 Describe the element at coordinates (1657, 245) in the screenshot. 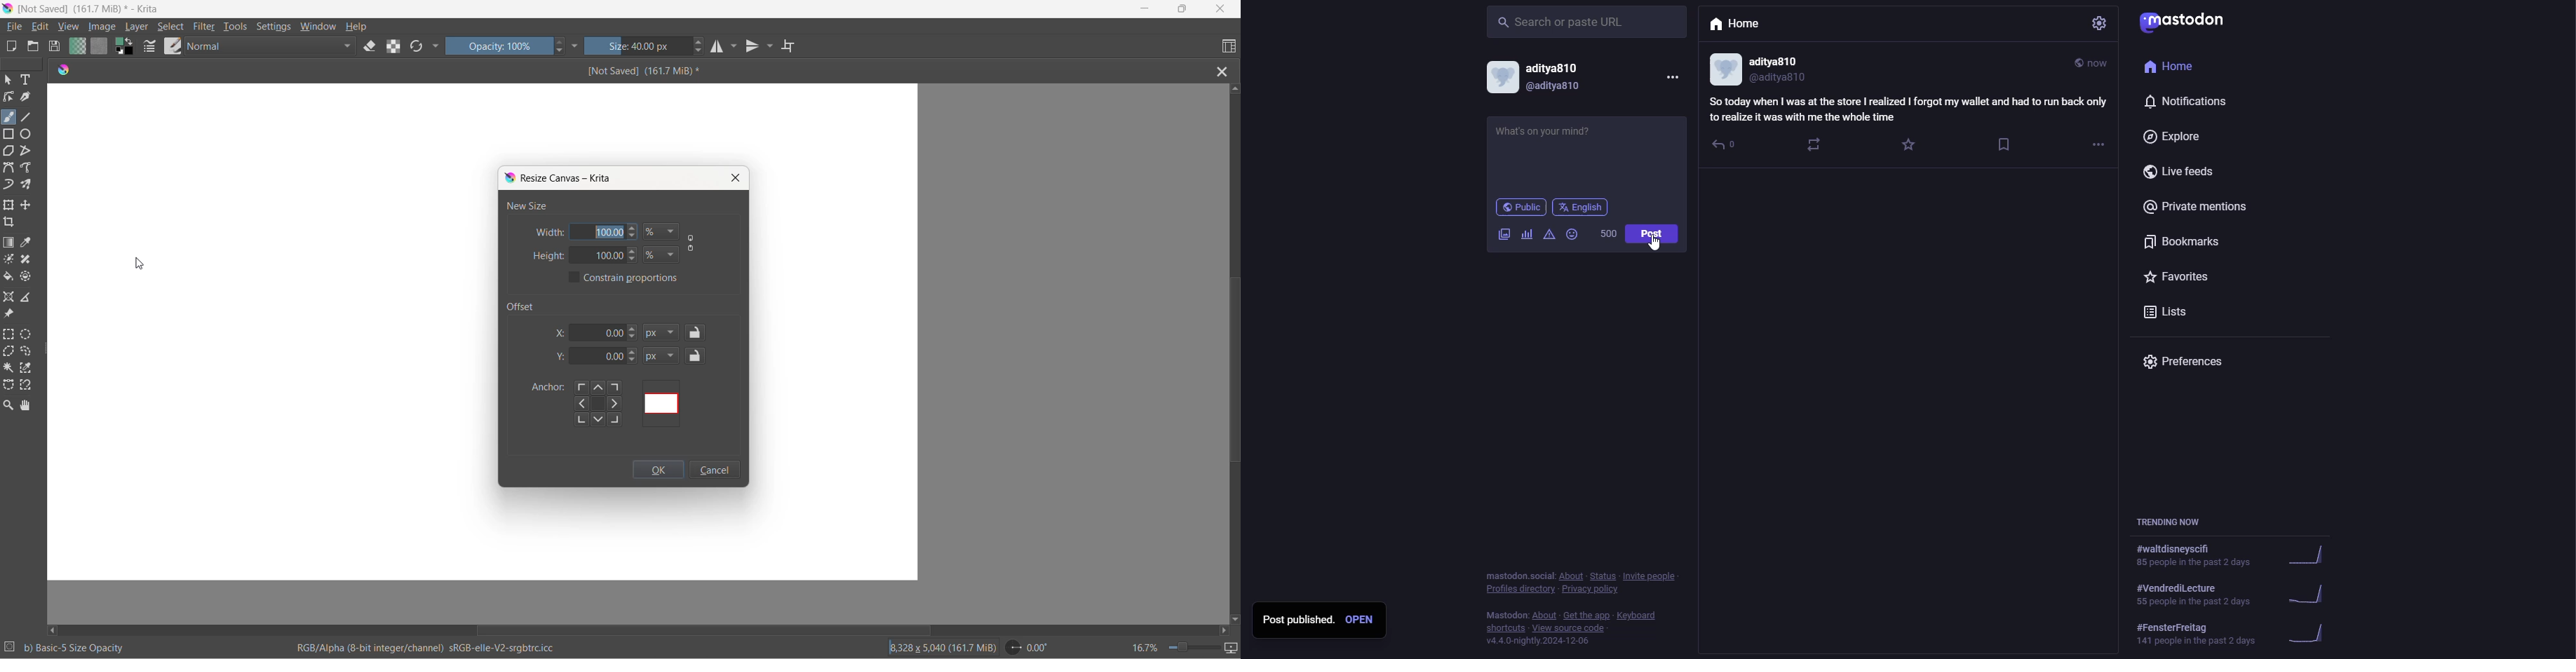

I see `cursor` at that location.